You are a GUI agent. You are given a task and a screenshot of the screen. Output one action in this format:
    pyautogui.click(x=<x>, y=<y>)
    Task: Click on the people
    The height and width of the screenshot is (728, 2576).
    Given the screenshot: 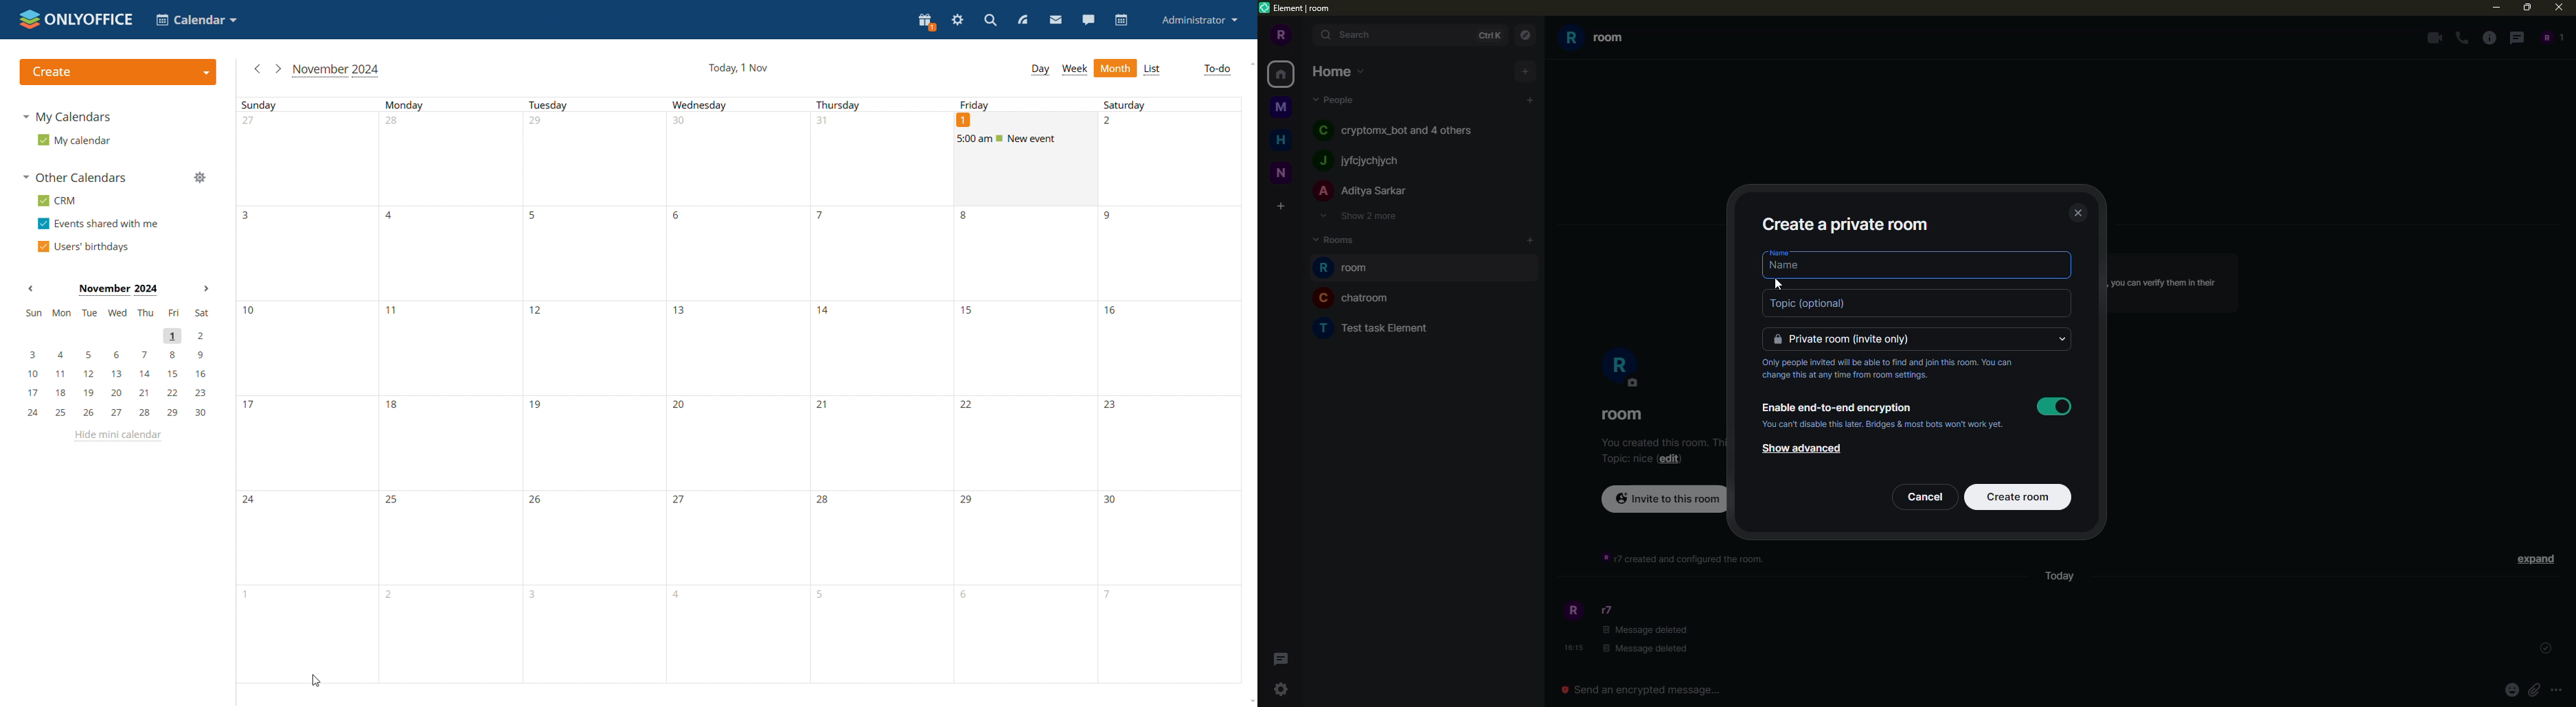 What is the action you would take?
    pyautogui.click(x=1610, y=610)
    